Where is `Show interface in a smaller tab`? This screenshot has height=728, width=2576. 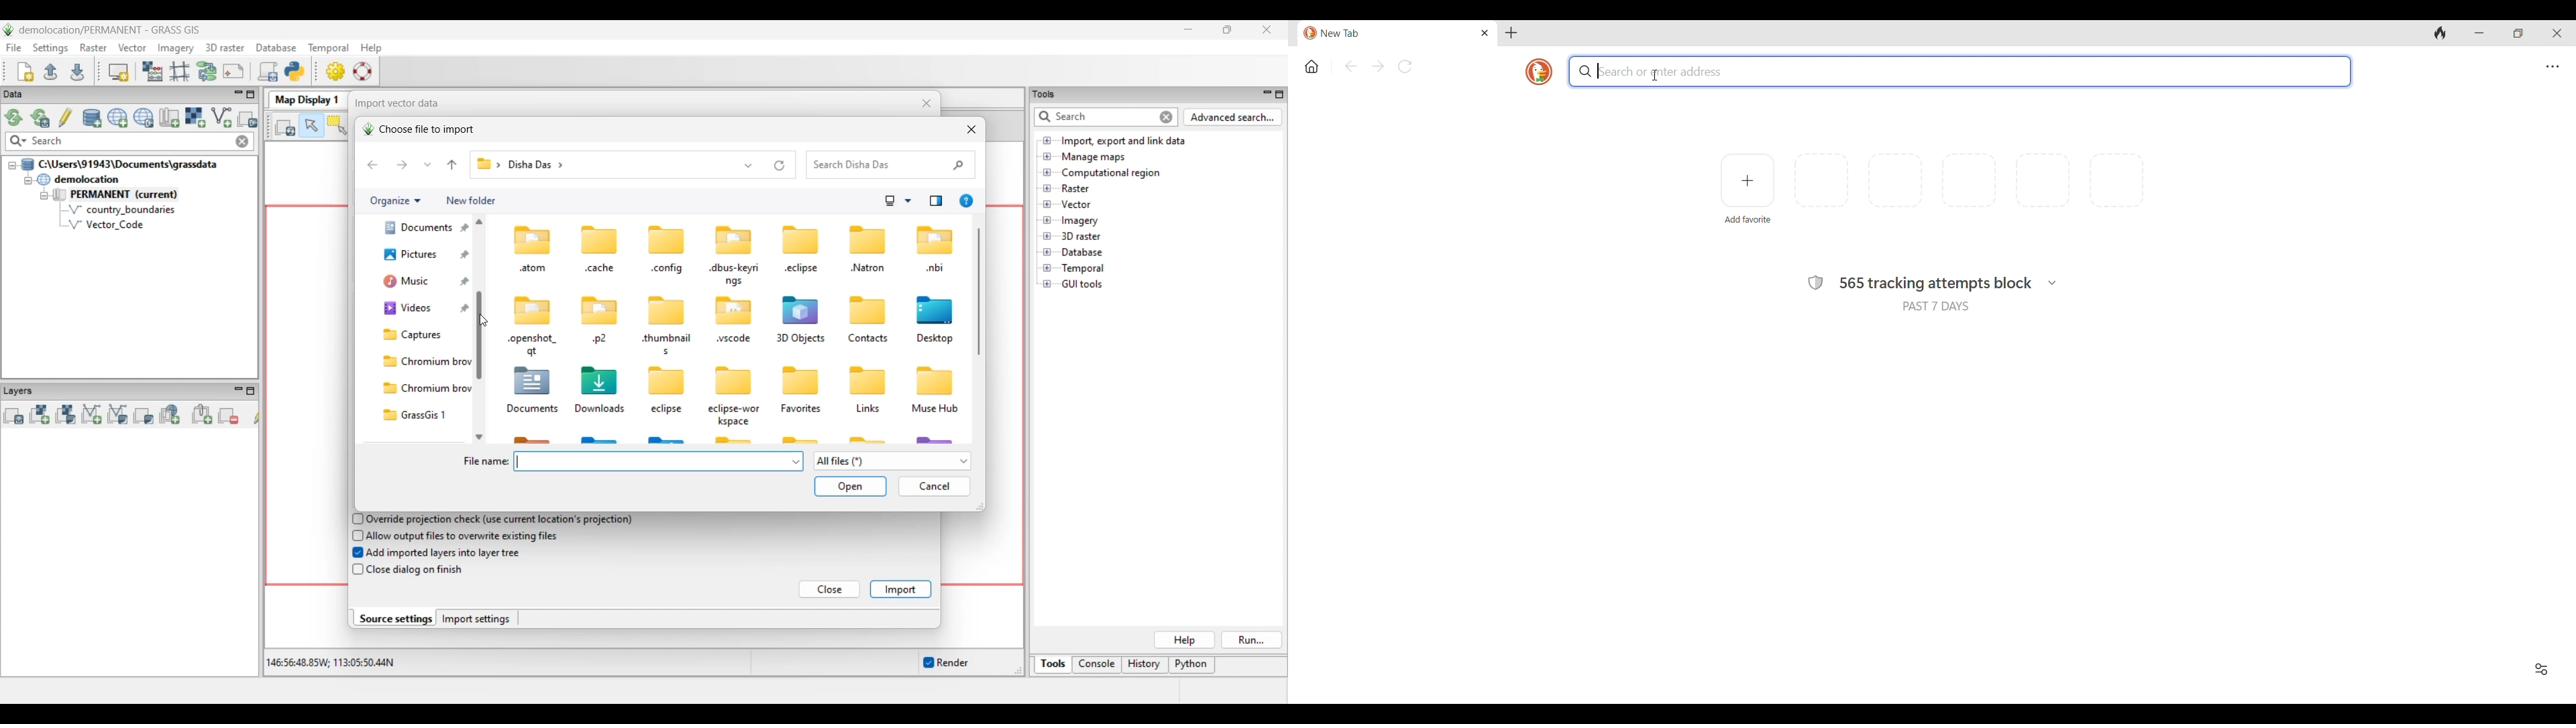
Show interface in a smaller tab is located at coordinates (2518, 33).